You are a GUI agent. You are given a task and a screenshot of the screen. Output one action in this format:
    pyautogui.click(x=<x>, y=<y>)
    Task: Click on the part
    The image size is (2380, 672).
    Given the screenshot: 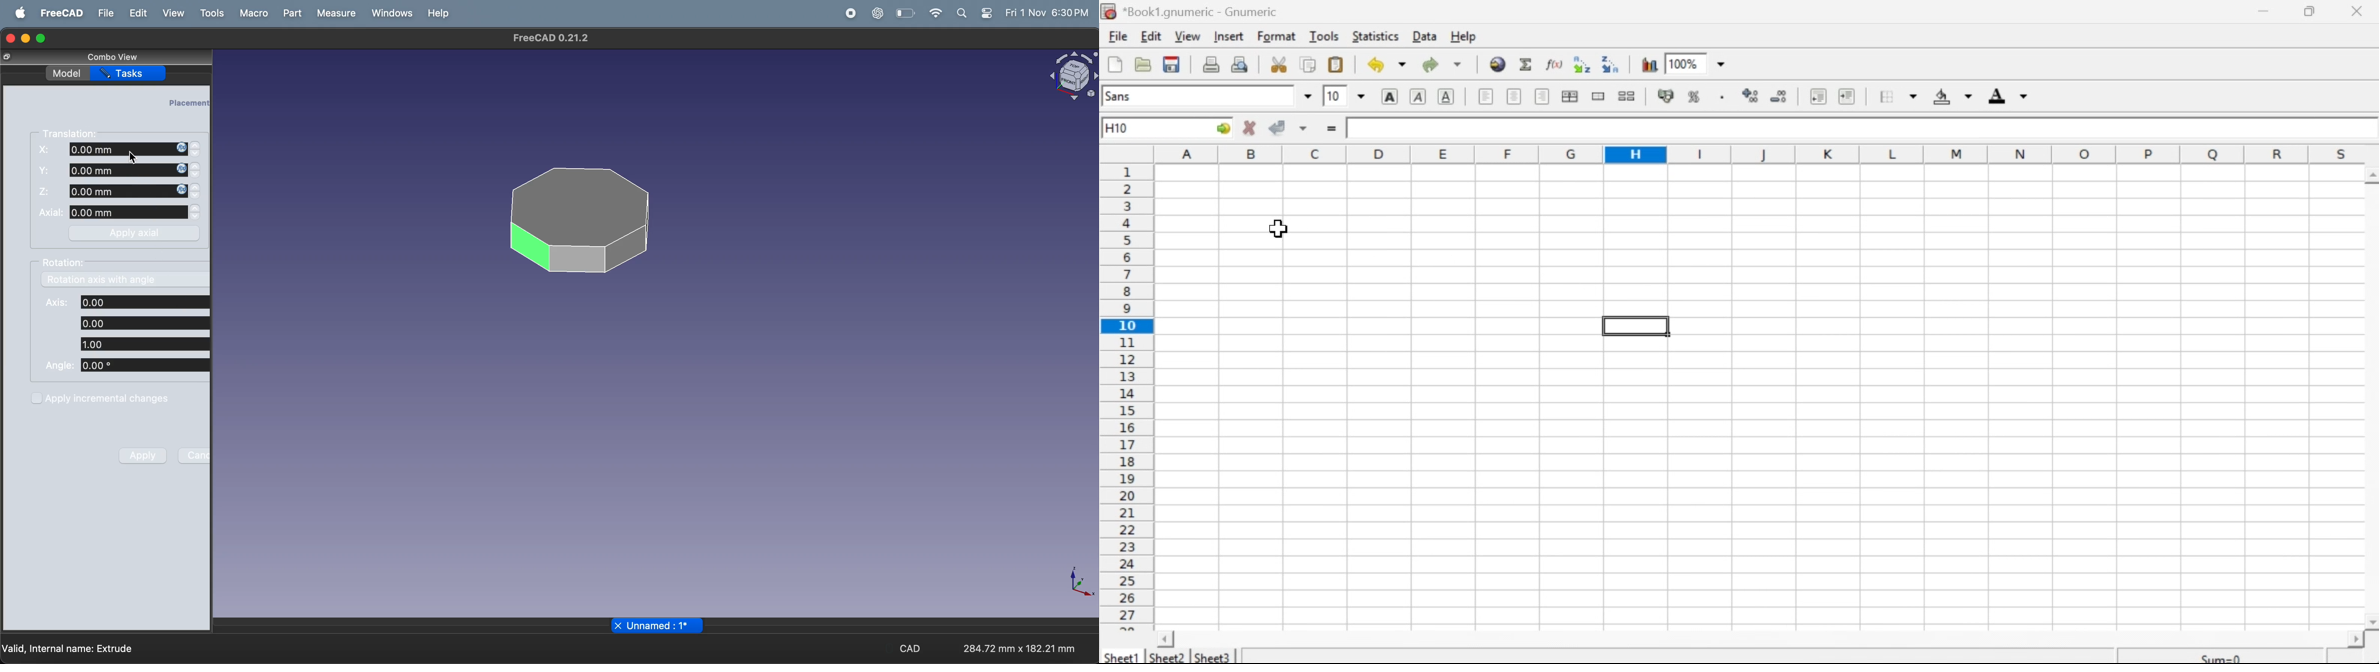 What is the action you would take?
    pyautogui.click(x=292, y=13)
    